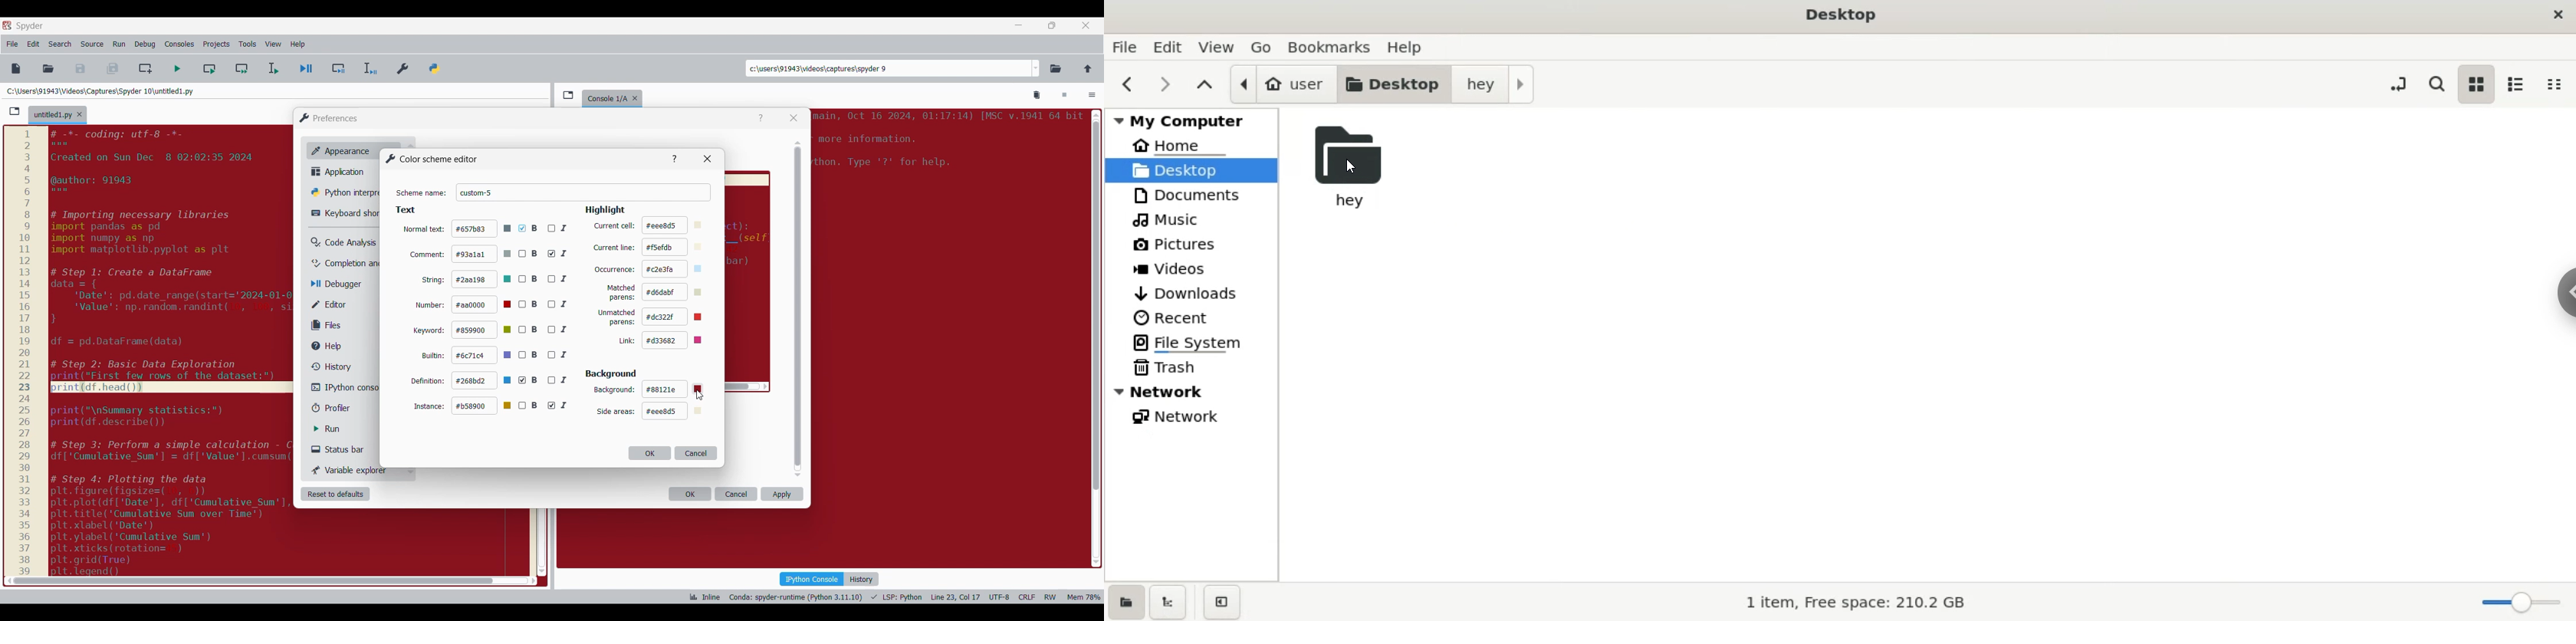  I want to click on Window logo and title, so click(329, 118).